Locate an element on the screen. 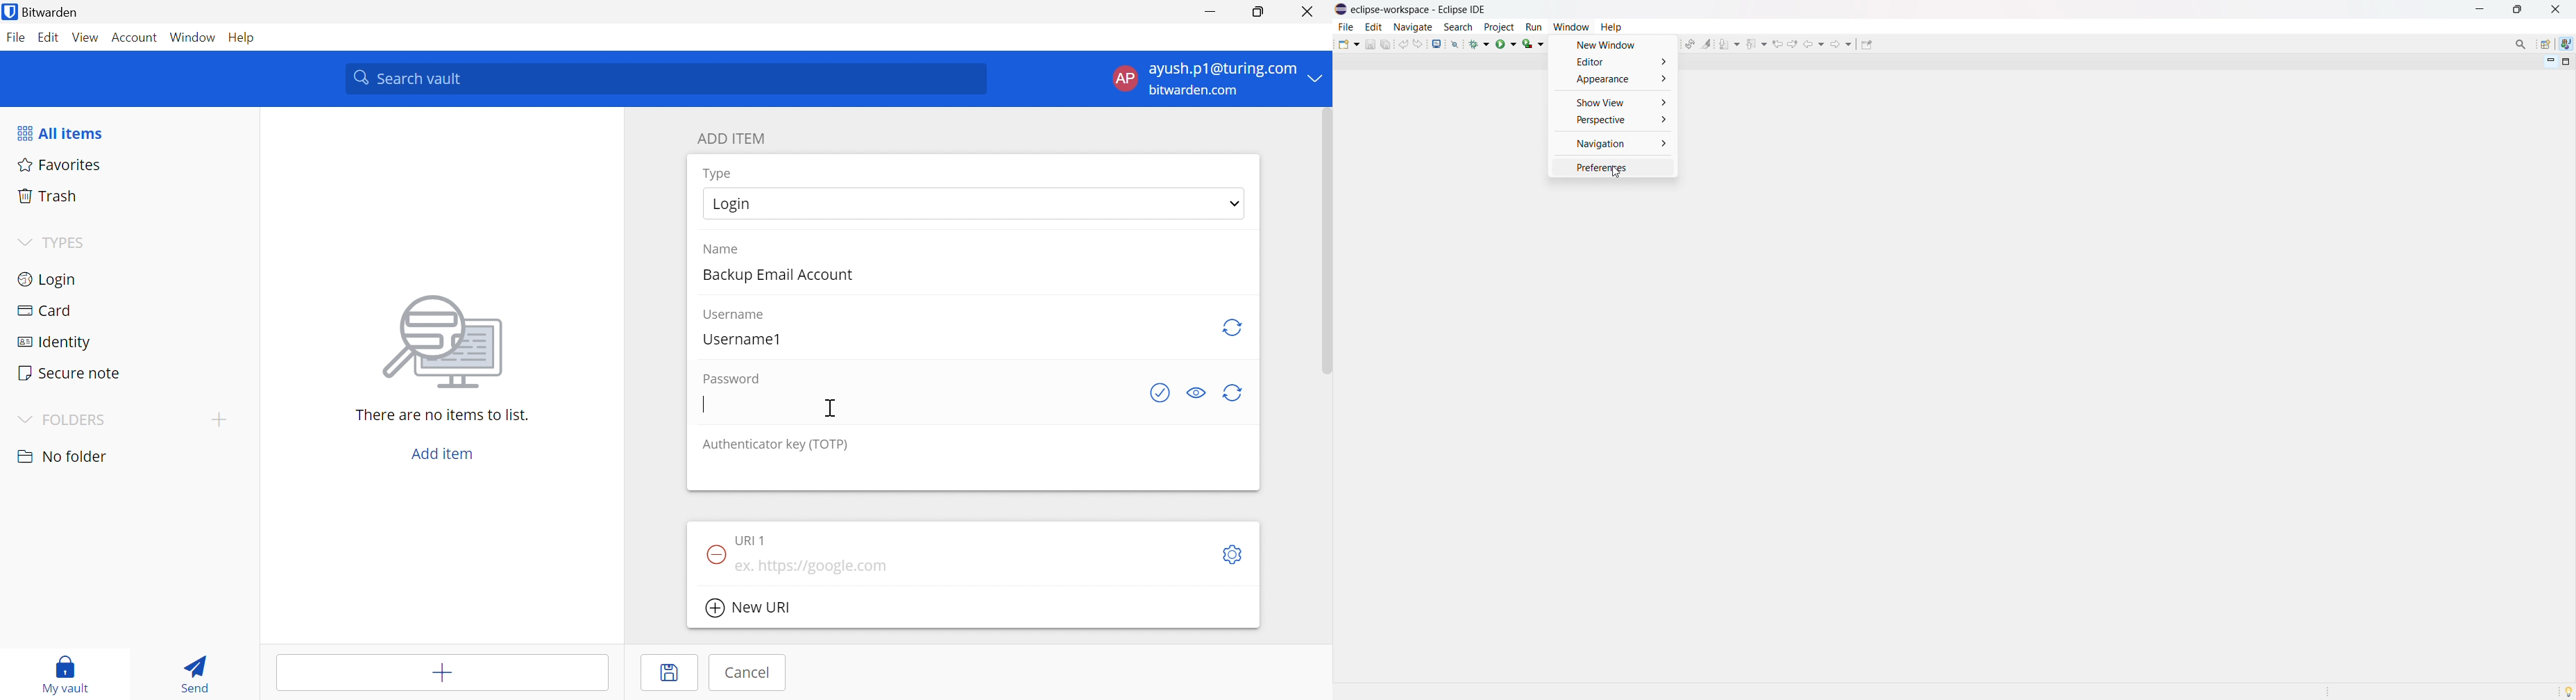 The height and width of the screenshot is (700, 2576). Login is located at coordinates (731, 204).